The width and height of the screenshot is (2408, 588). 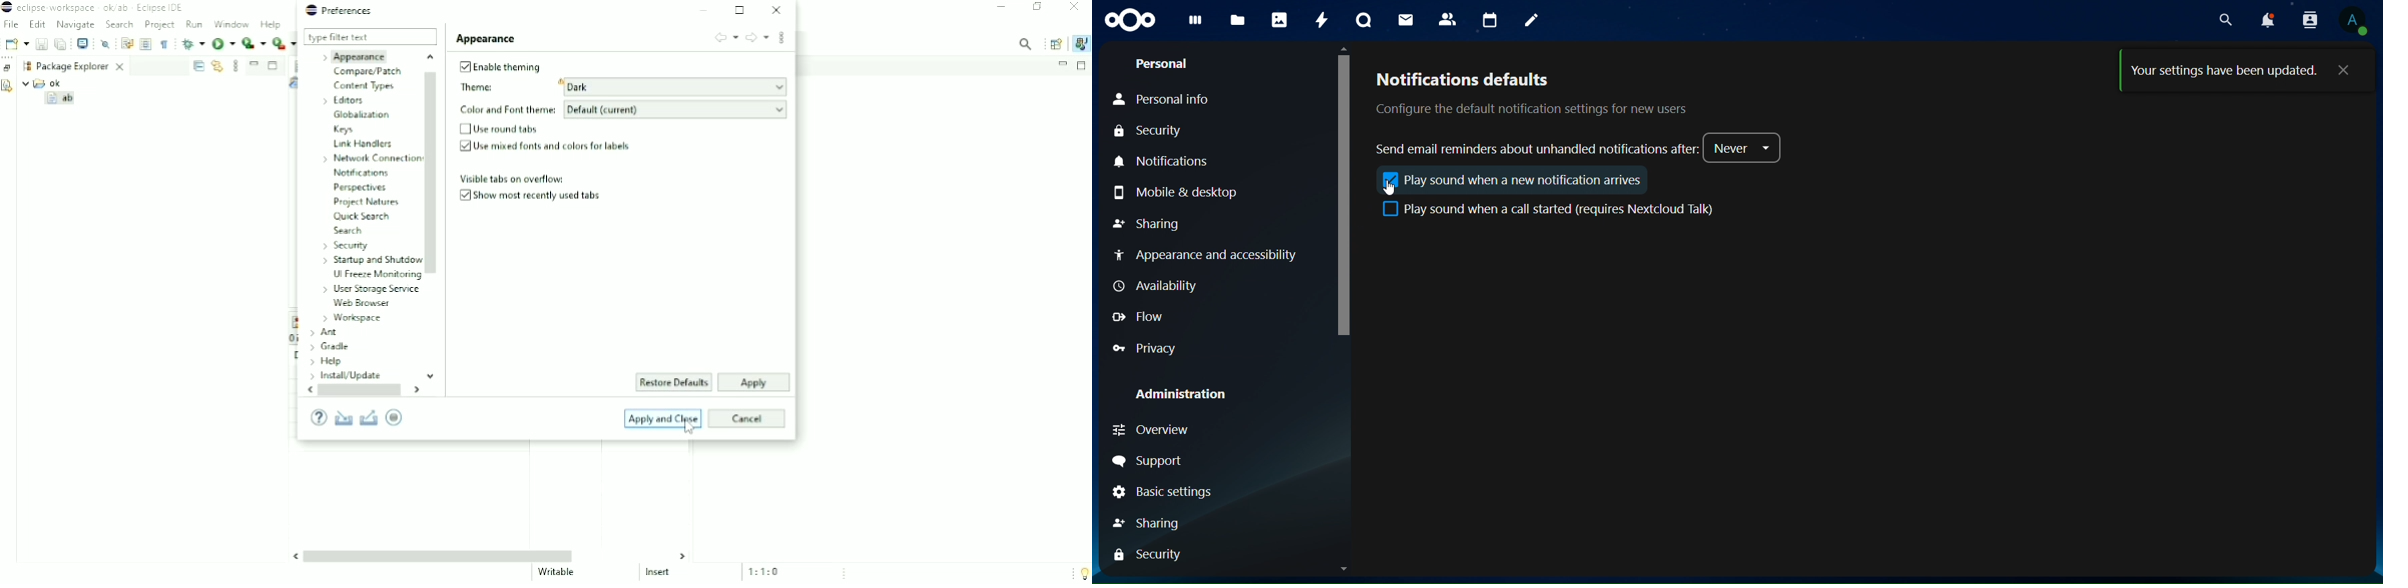 What do you see at coordinates (621, 110) in the screenshot?
I see `Color and Font theme` at bounding box center [621, 110].